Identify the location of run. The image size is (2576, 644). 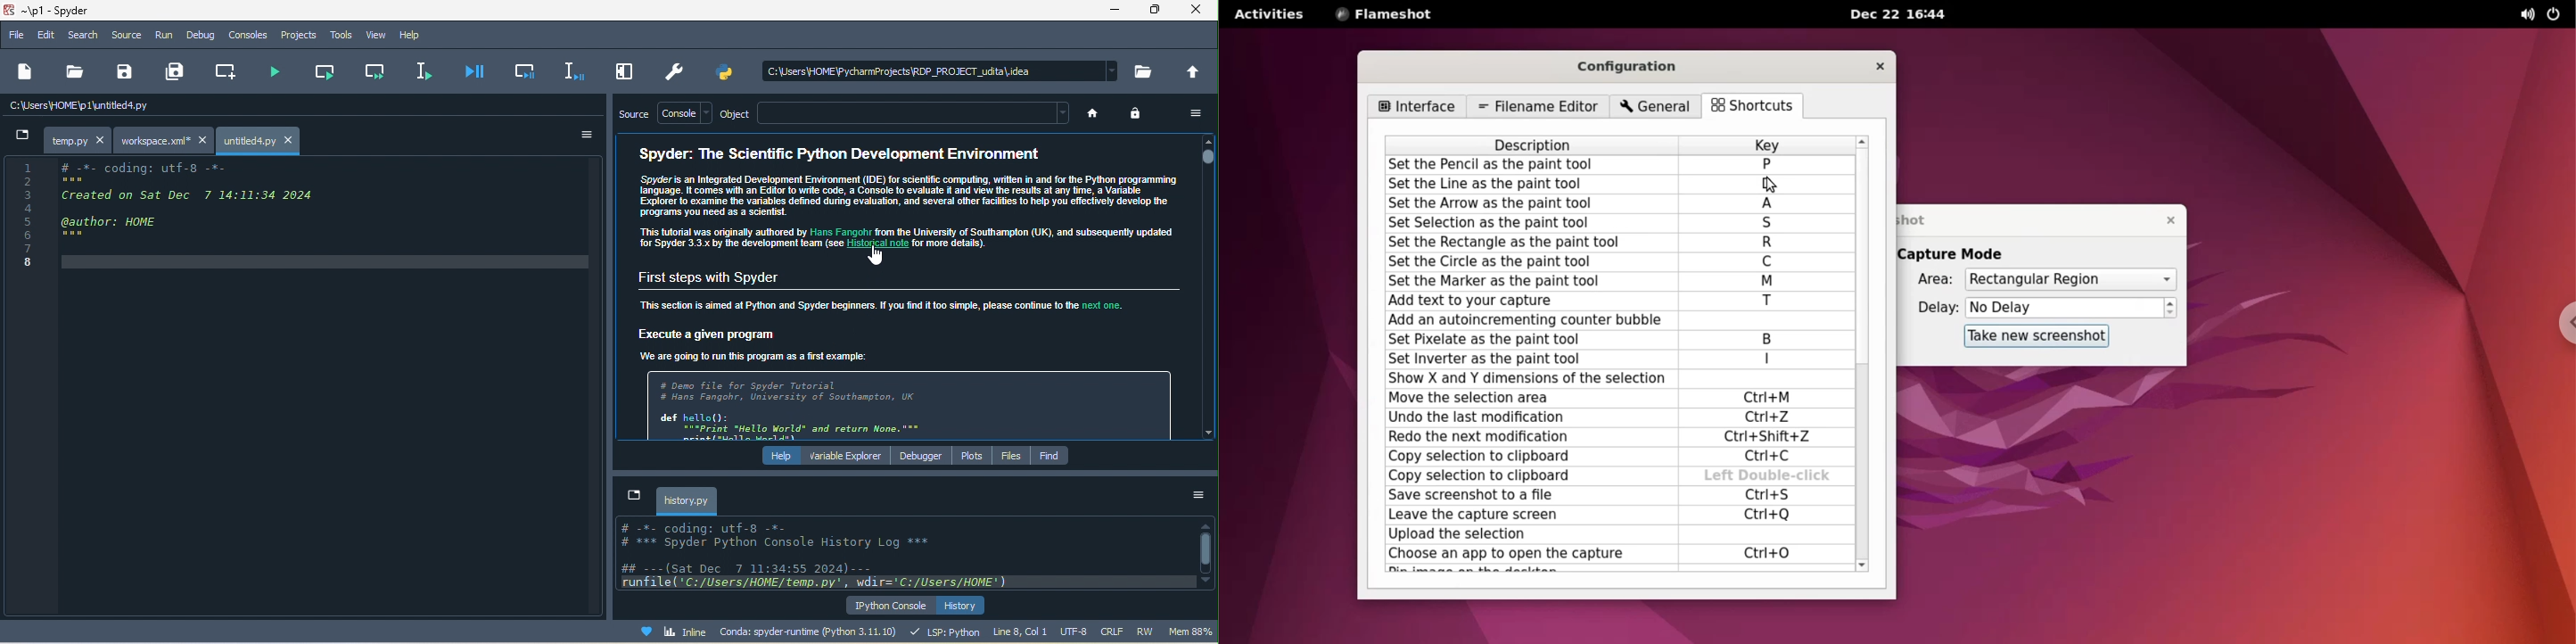
(164, 37).